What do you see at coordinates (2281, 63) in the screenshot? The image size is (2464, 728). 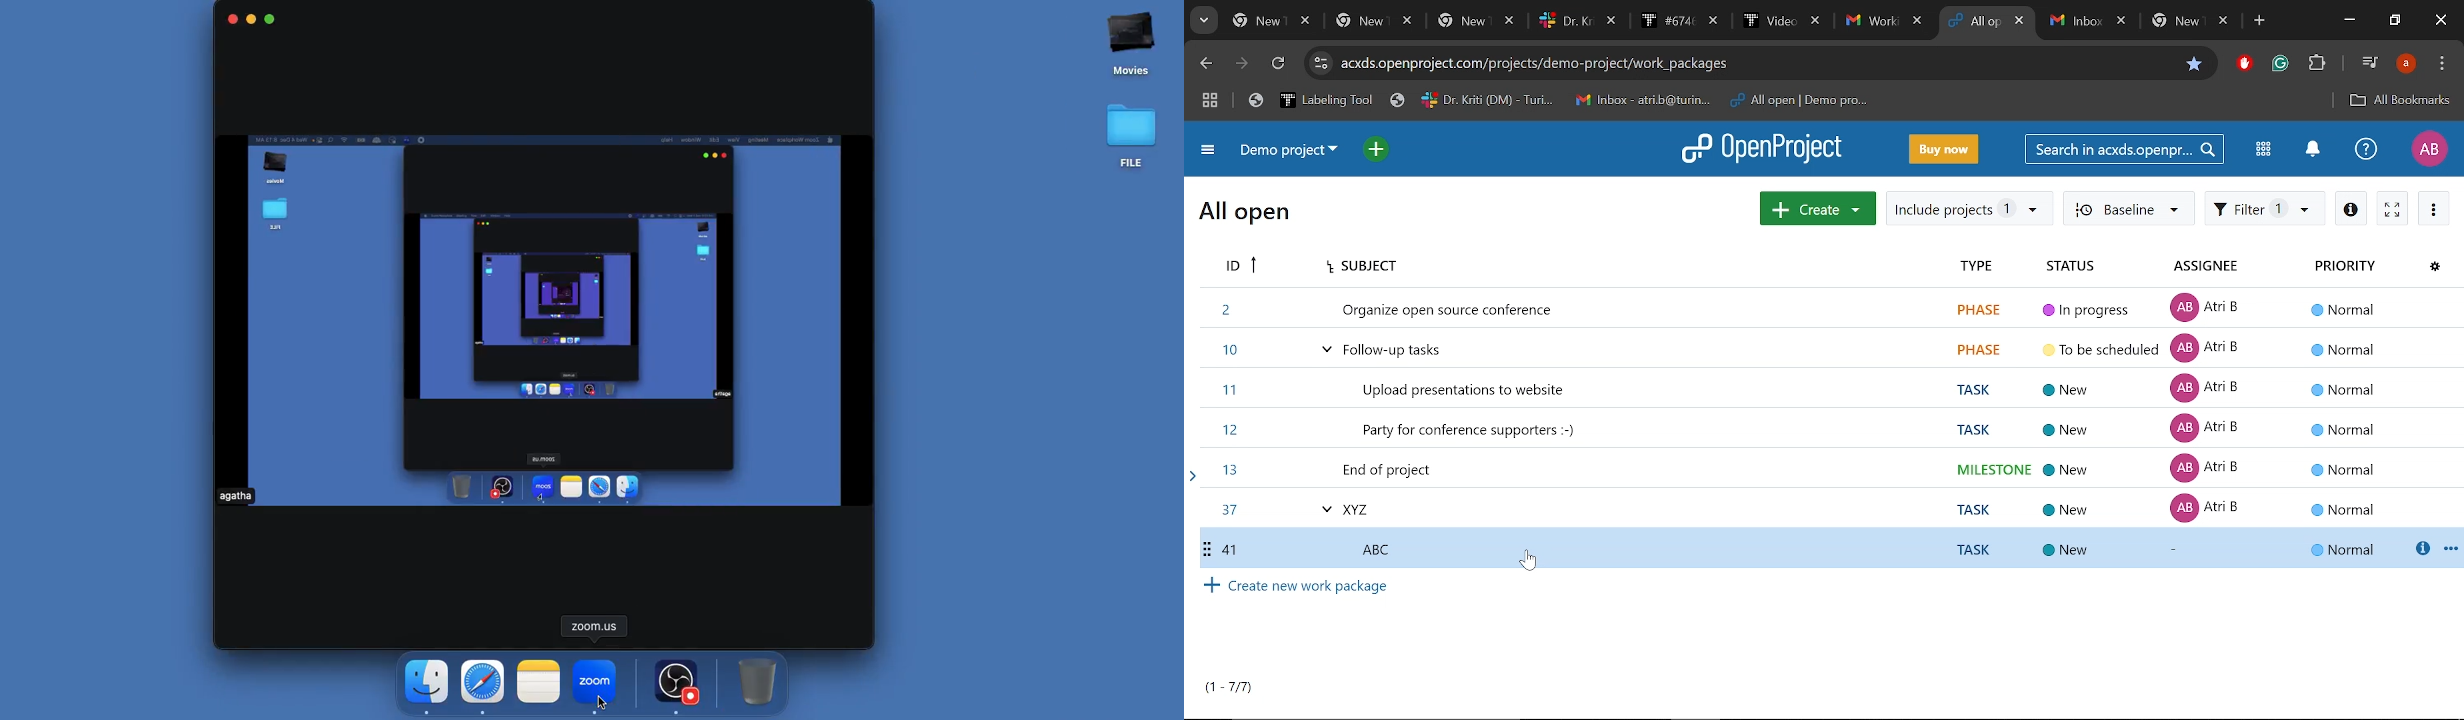 I see `Grammerly` at bounding box center [2281, 63].